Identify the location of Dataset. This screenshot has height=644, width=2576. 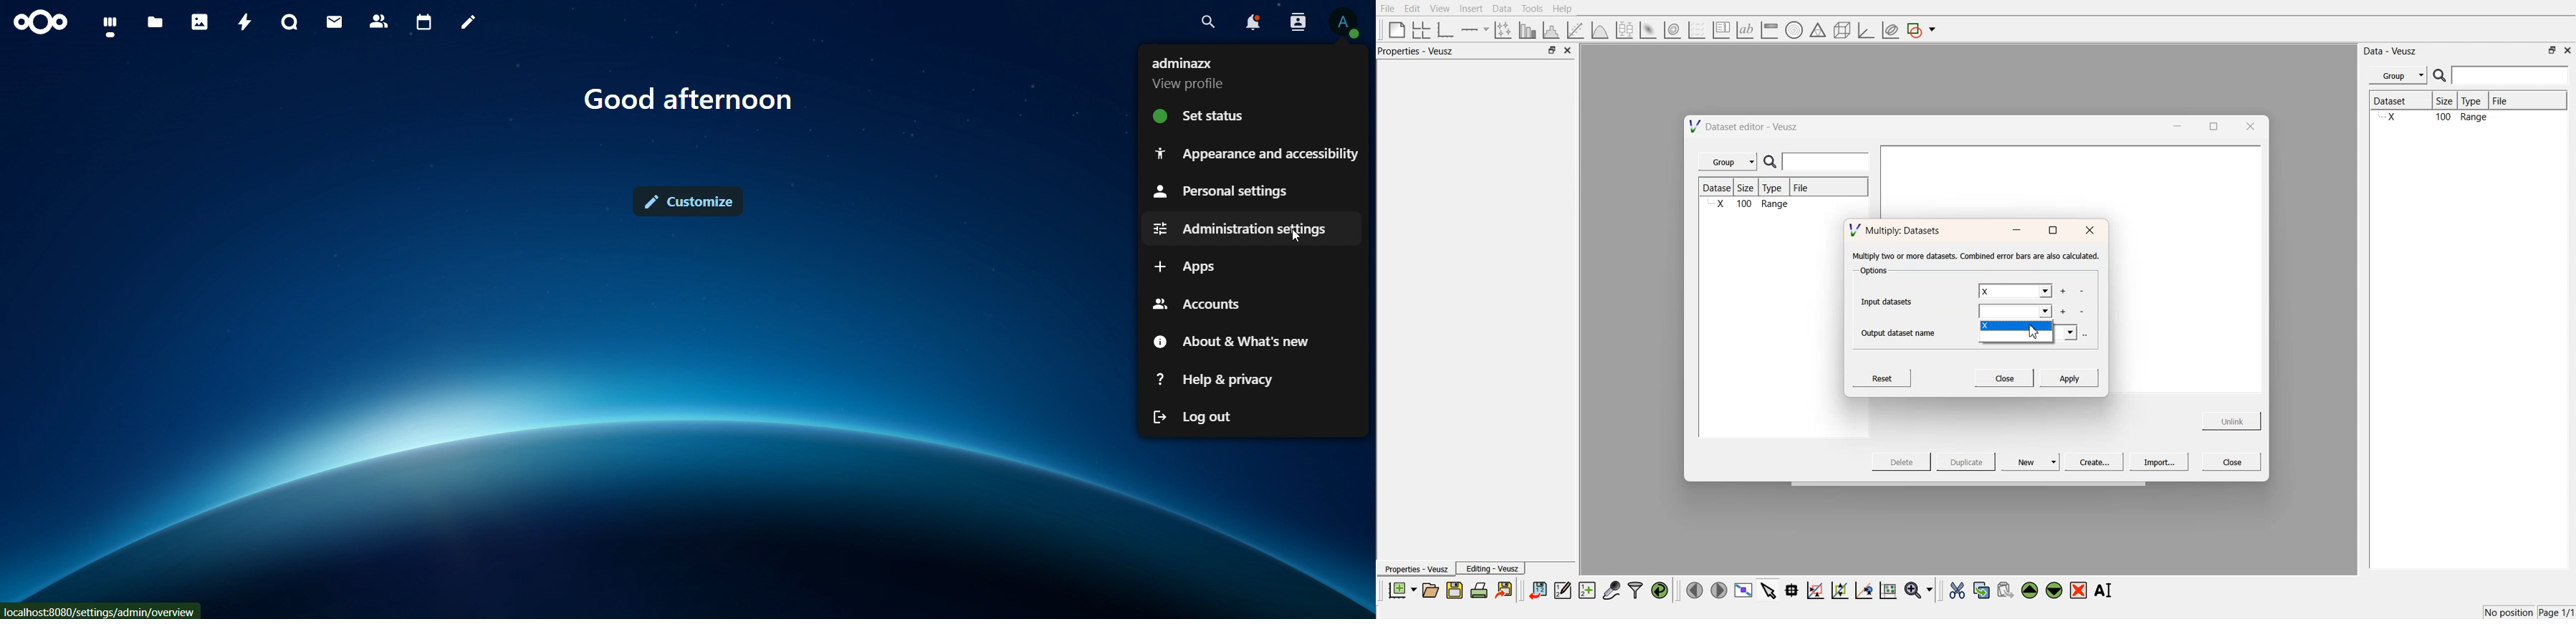
(2400, 102).